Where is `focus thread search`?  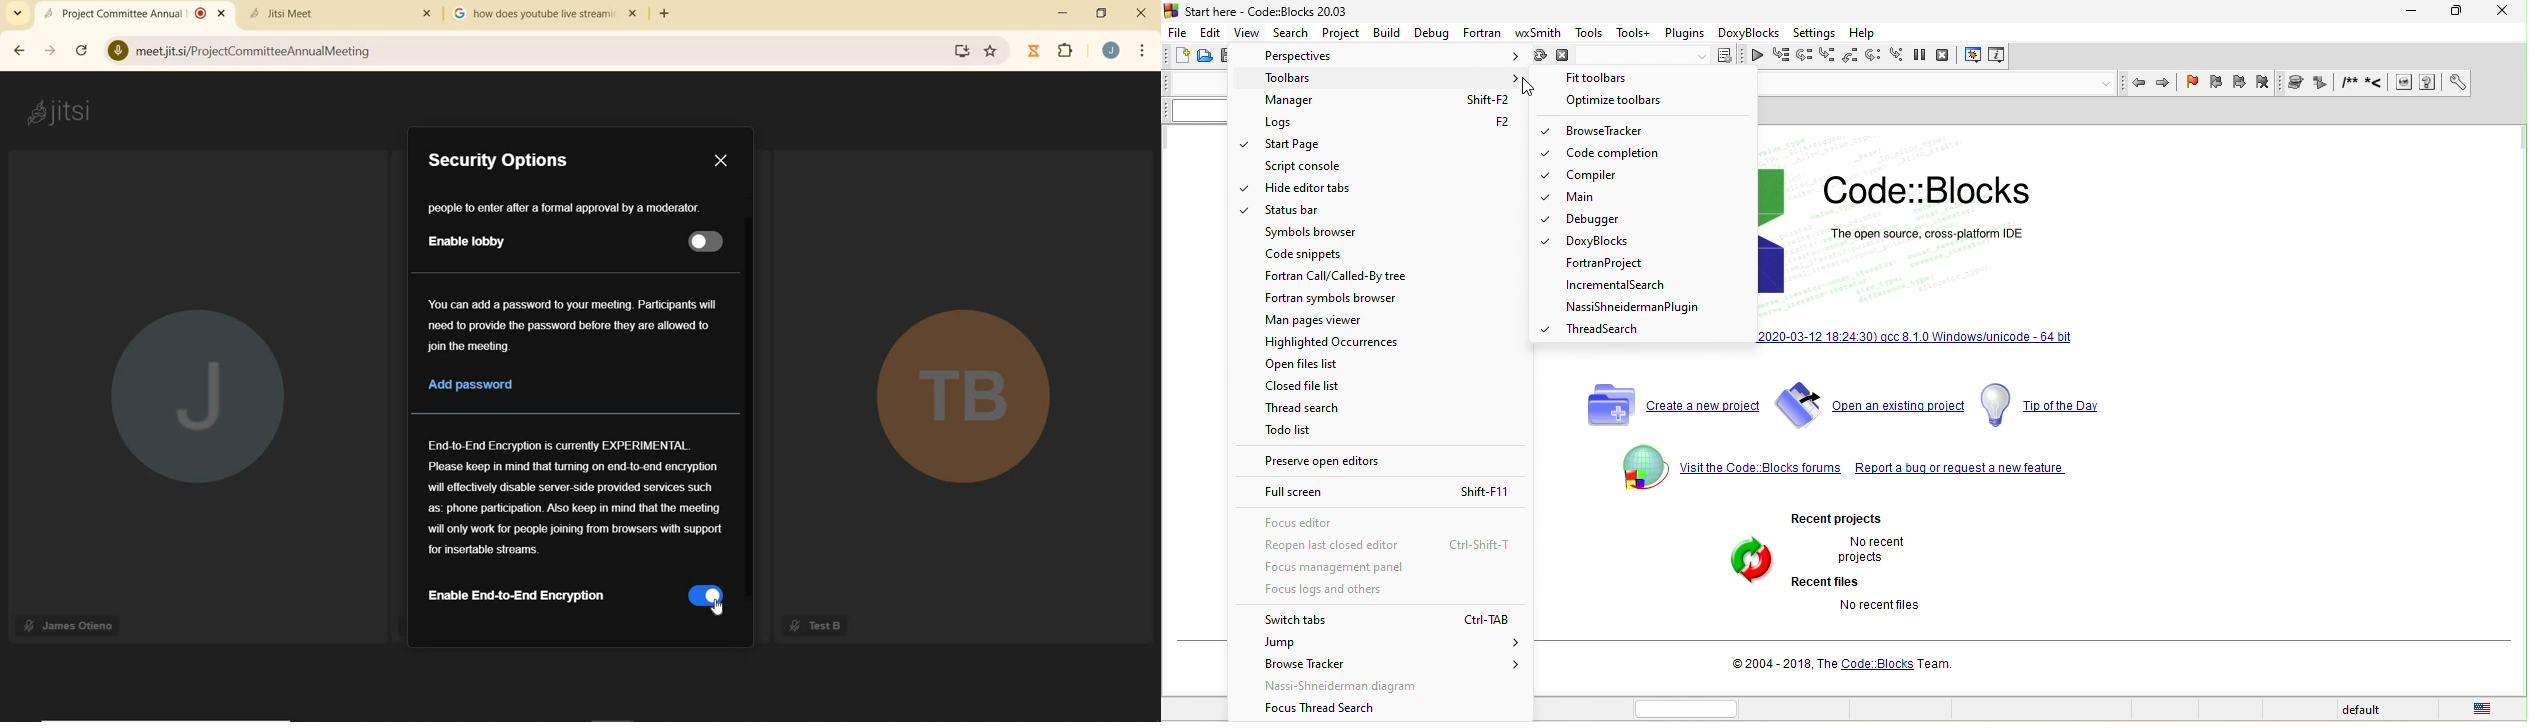 focus thread search is located at coordinates (1352, 710).